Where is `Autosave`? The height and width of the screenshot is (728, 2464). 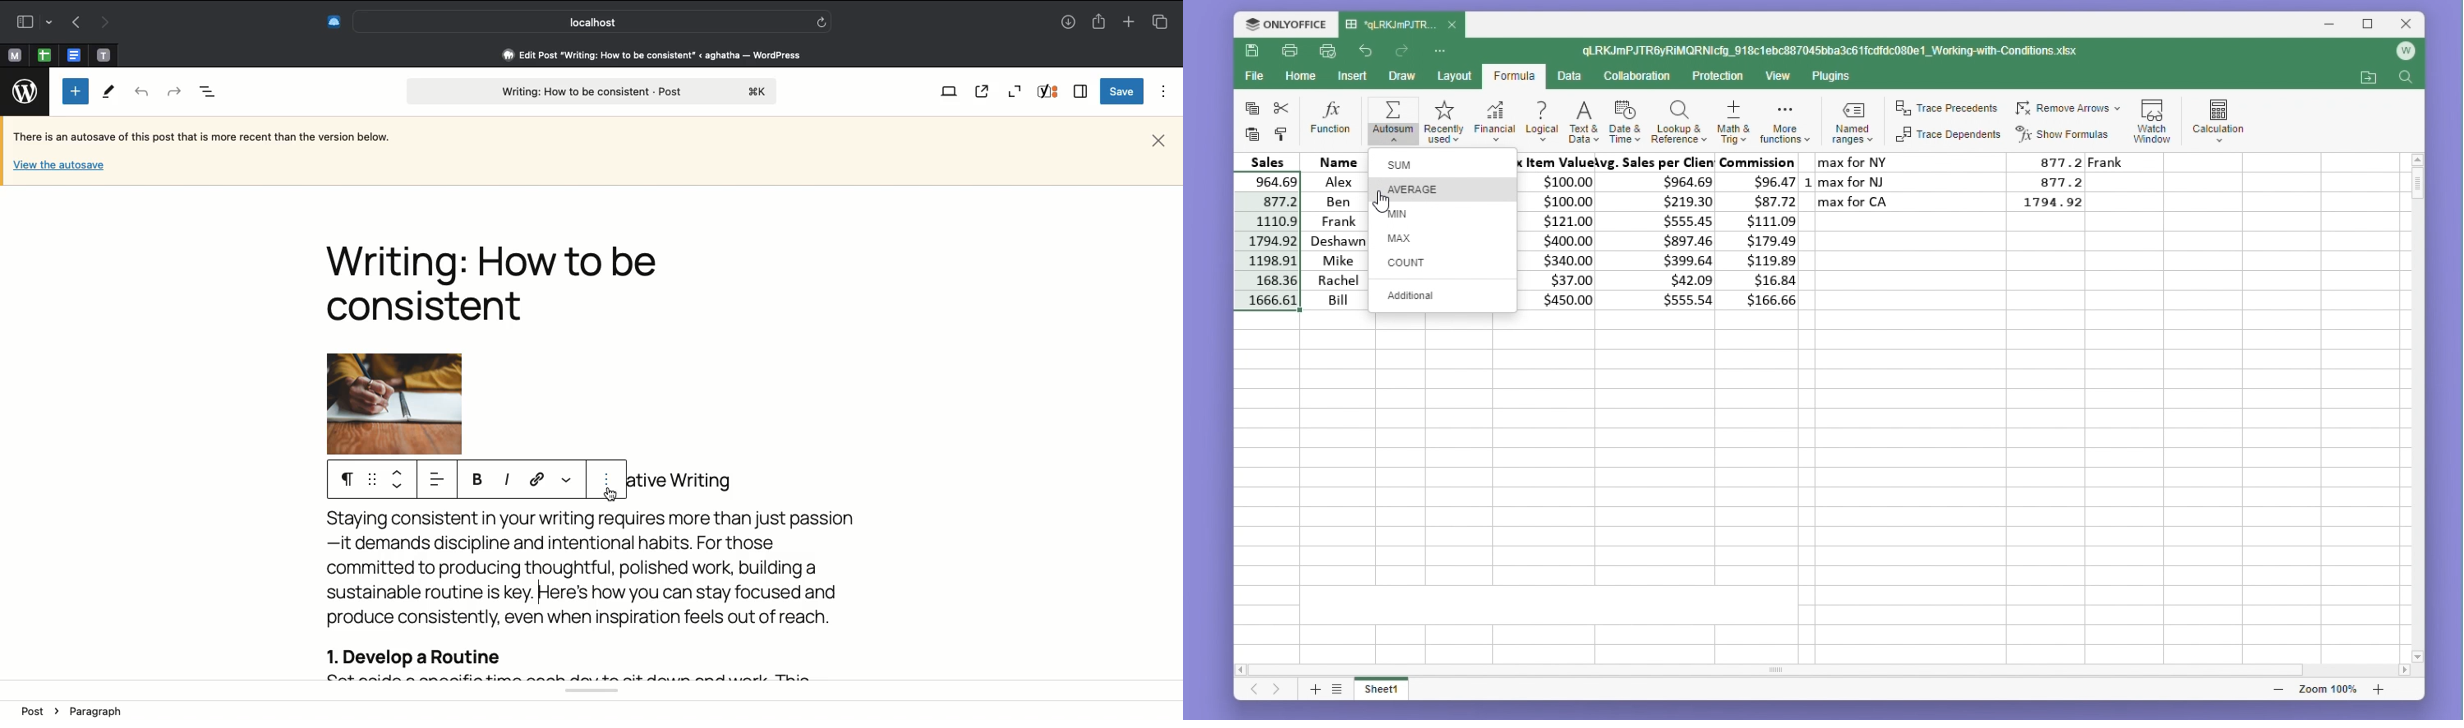
Autosave is located at coordinates (215, 138).